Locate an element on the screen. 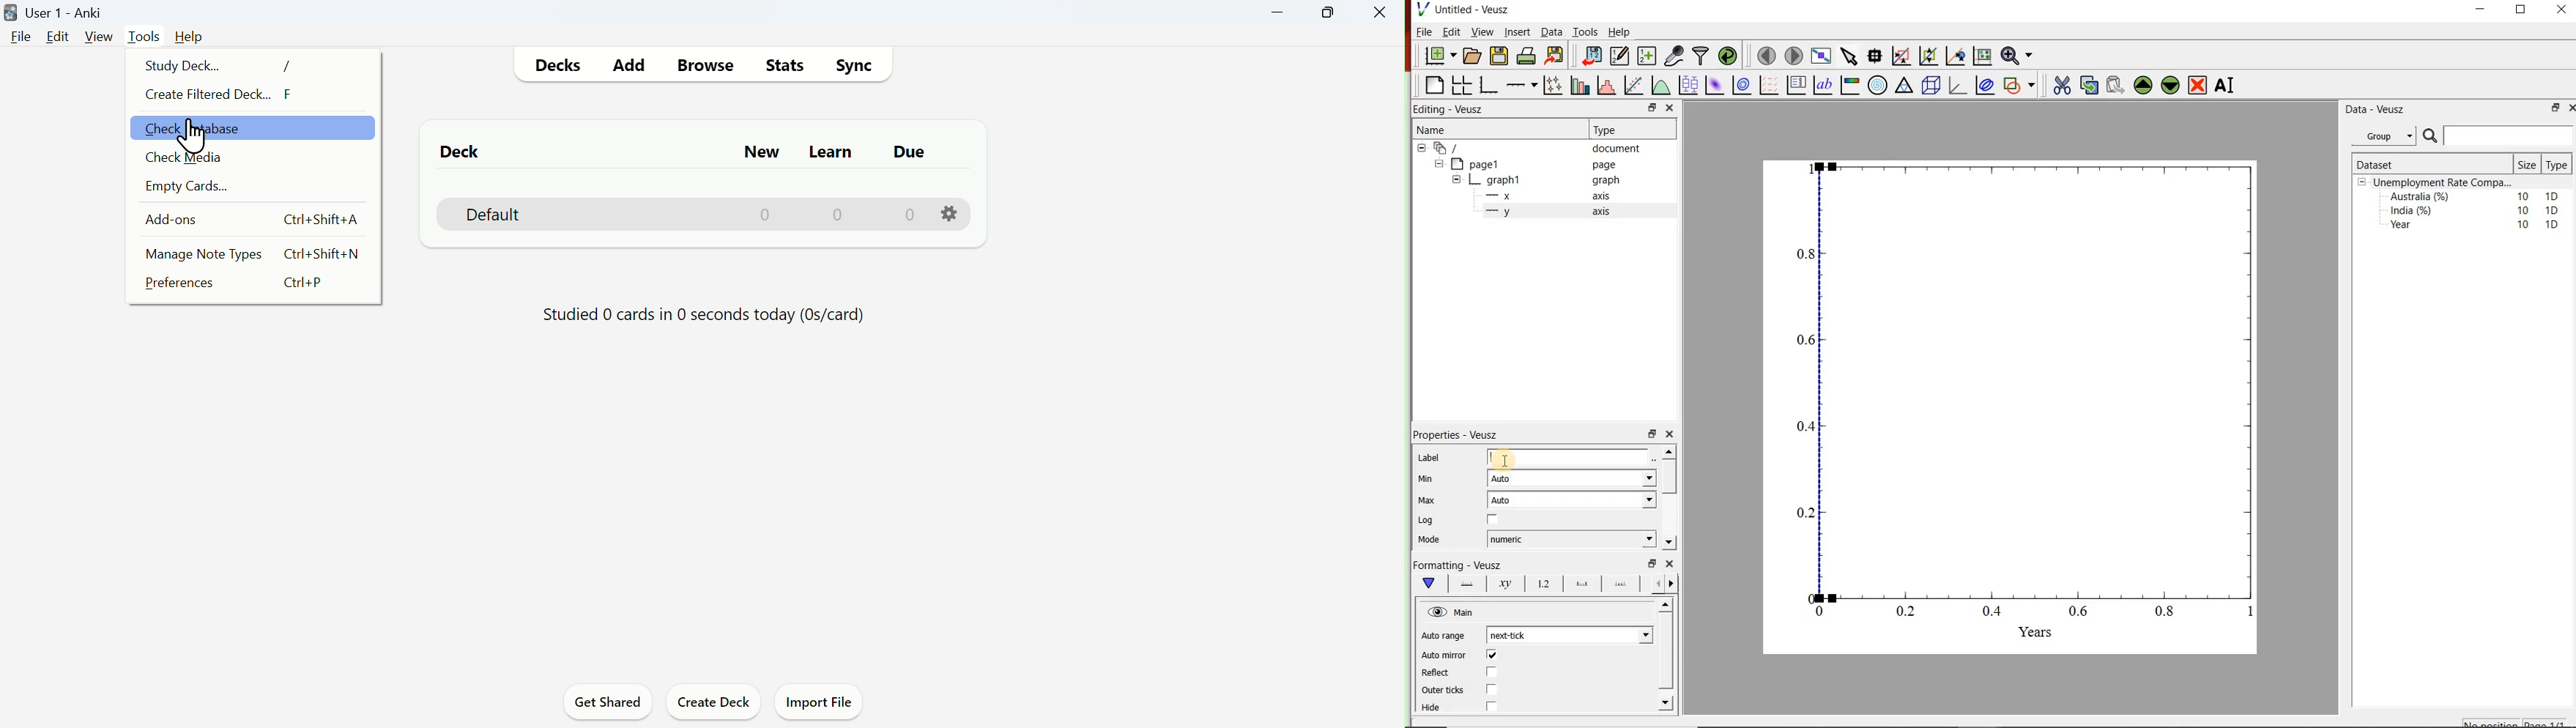 The height and width of the screenshot is (728, 2576). ‘document is located at coordinates (1535, 147).